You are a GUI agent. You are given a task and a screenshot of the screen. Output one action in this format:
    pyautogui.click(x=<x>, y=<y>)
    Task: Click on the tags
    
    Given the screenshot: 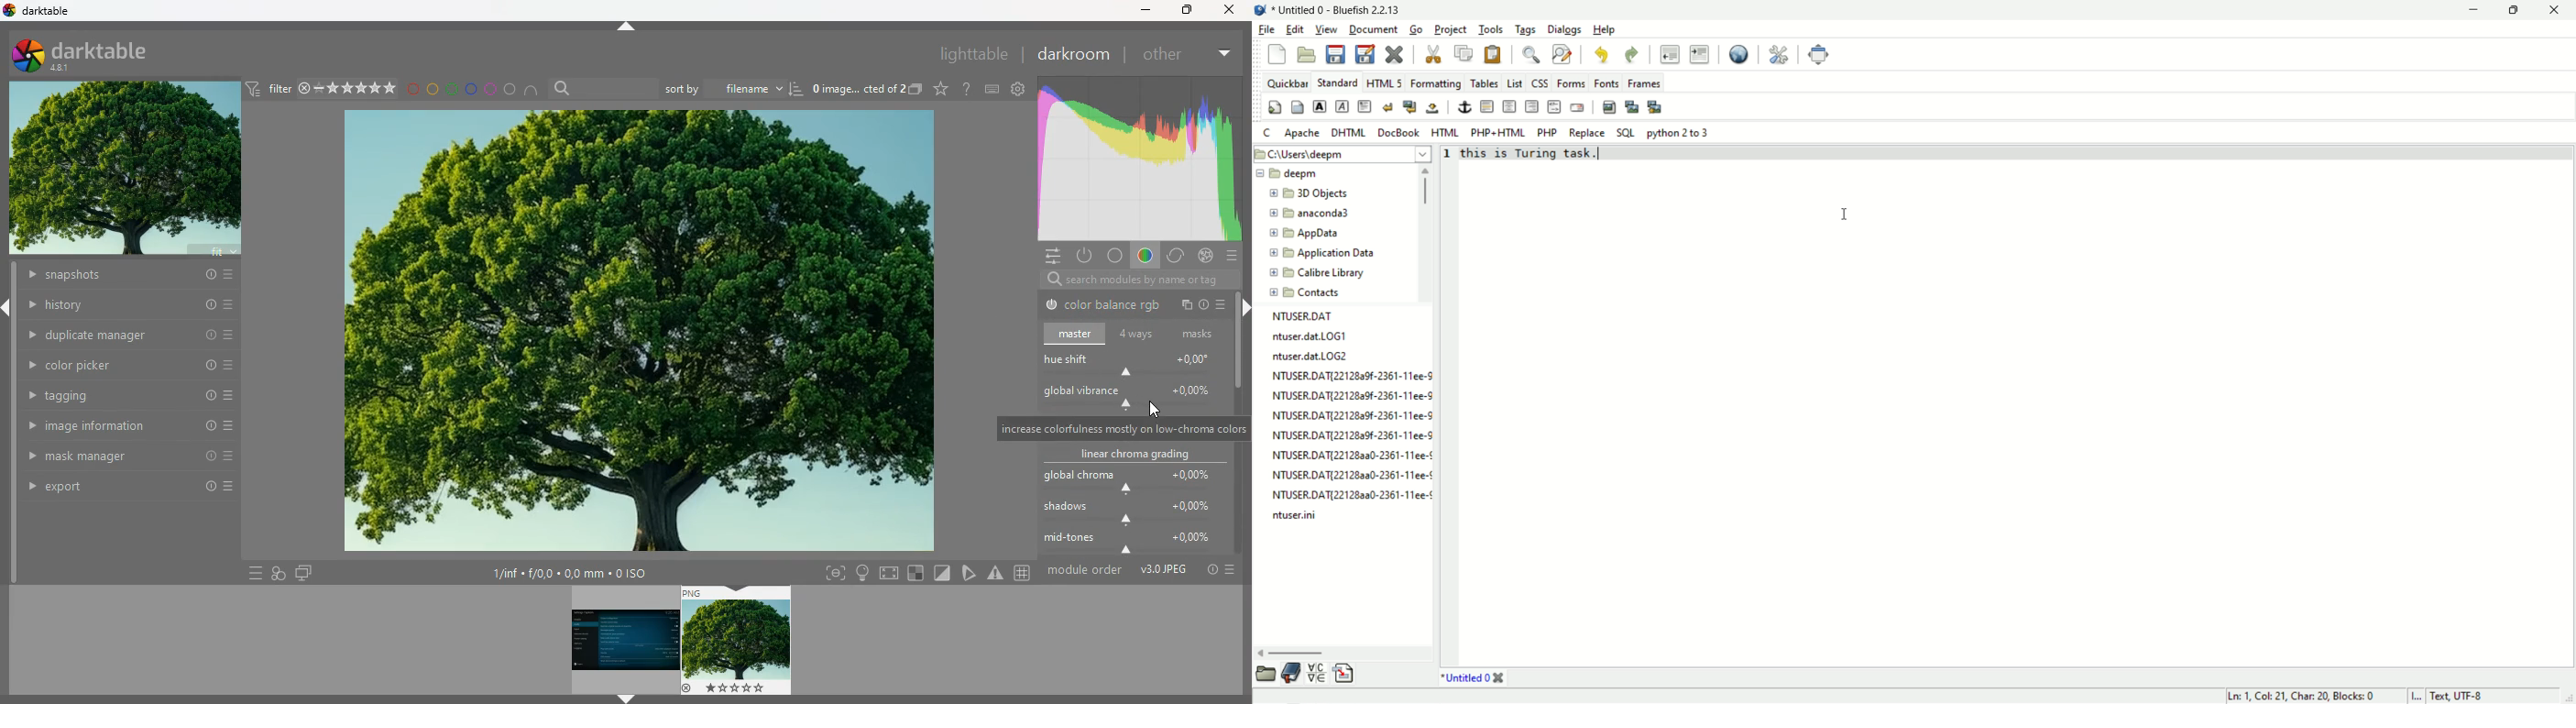 What is the action you would take?
    pyautogui.click(x=1526, y=30)
    